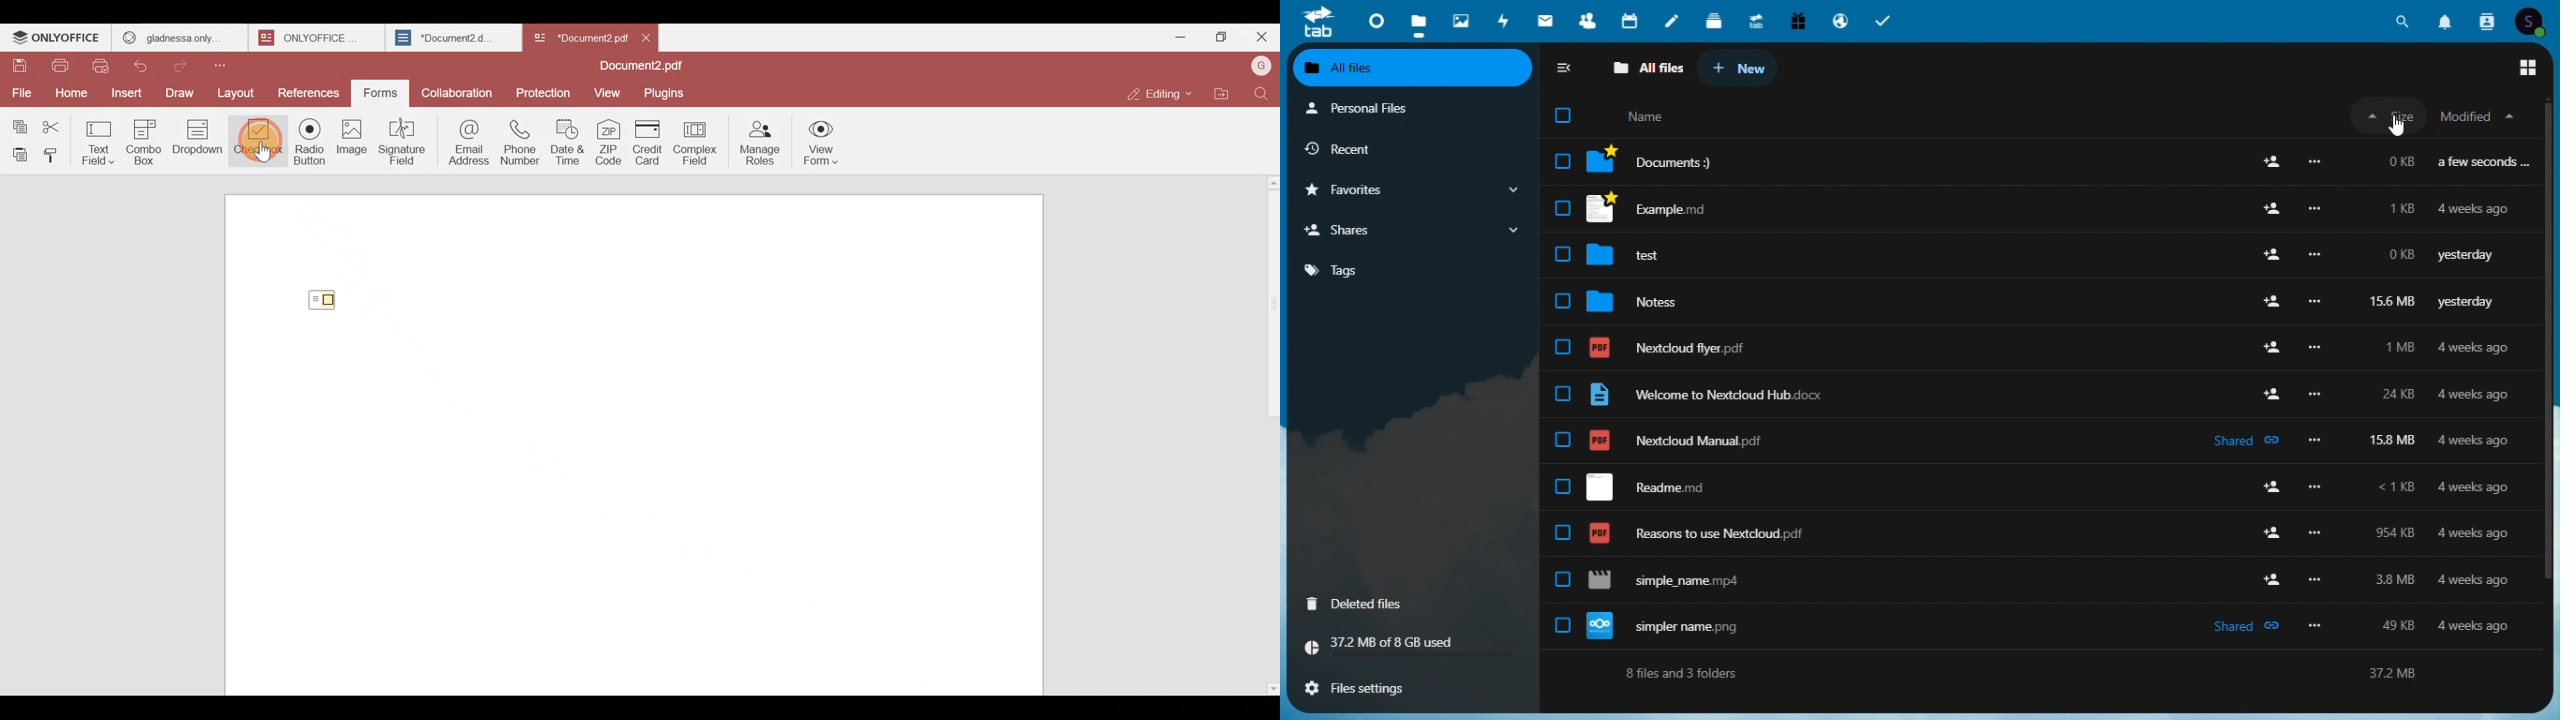 The height and width of the screenshot is (728, 2576). I want to click on Credit card, so click(645, 143).